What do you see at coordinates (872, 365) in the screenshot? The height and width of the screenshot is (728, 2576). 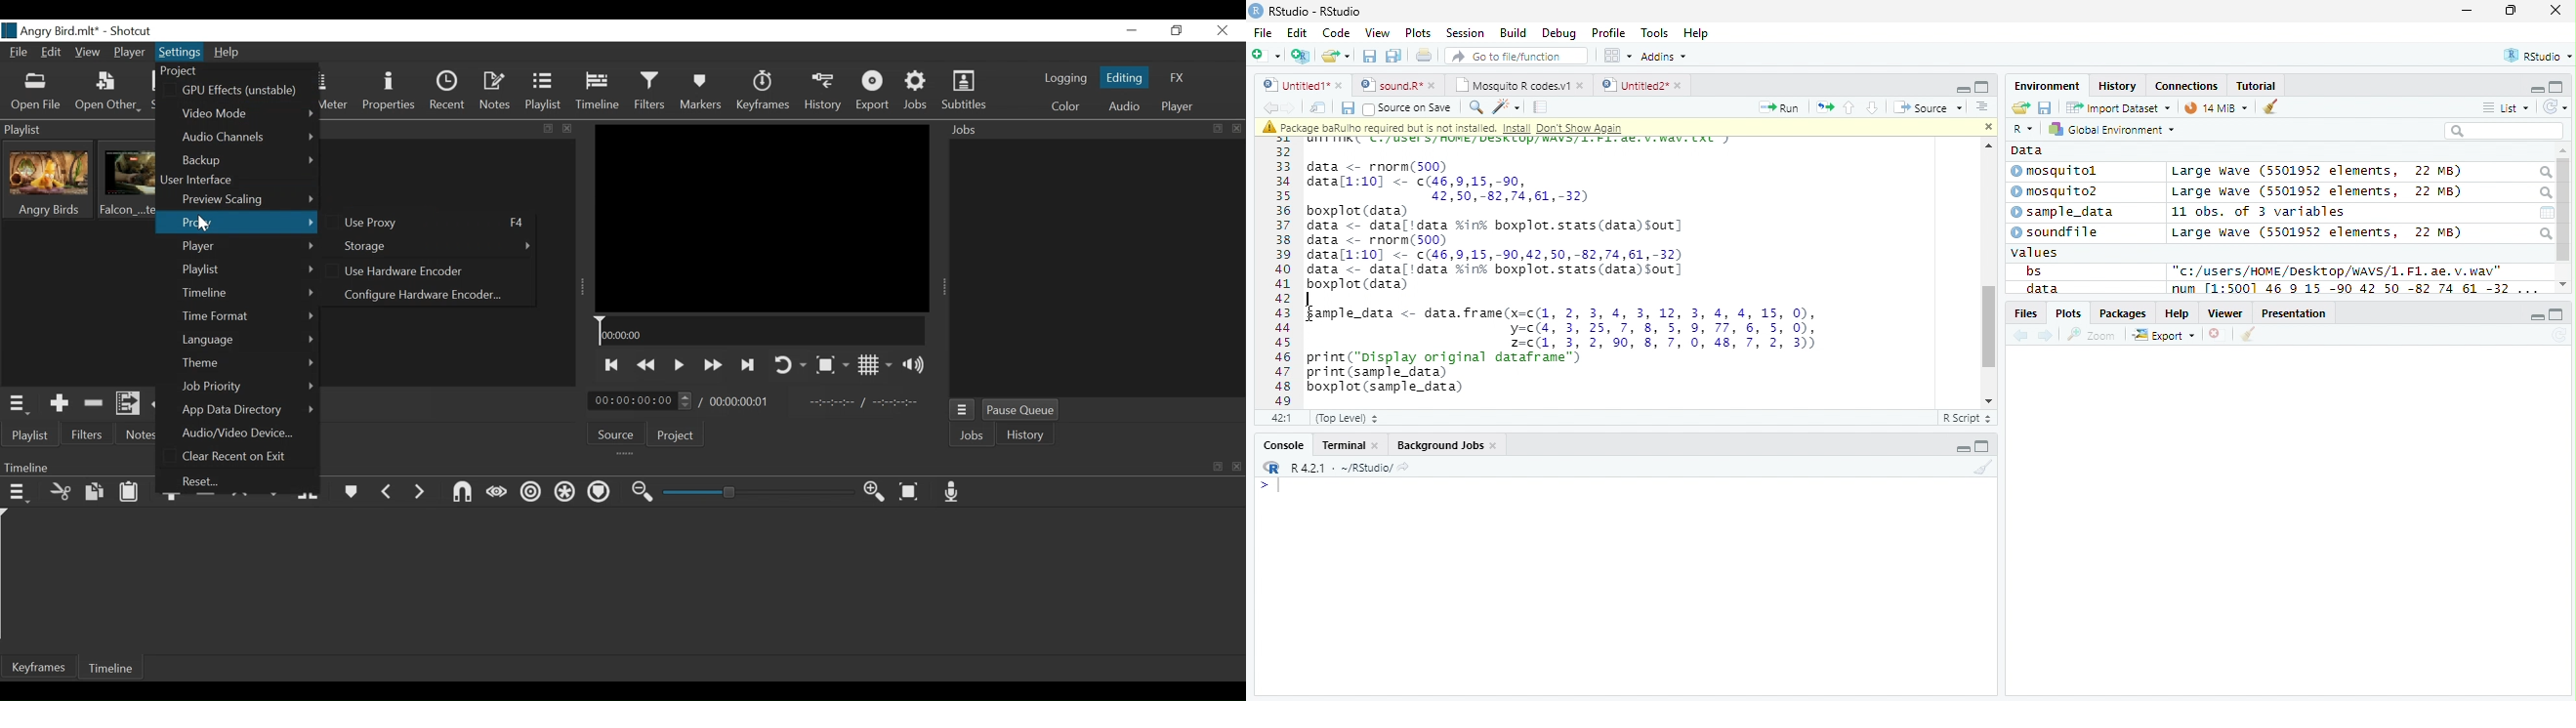 I see `Toggle Display grid on player` at bounding box center [872, 365].